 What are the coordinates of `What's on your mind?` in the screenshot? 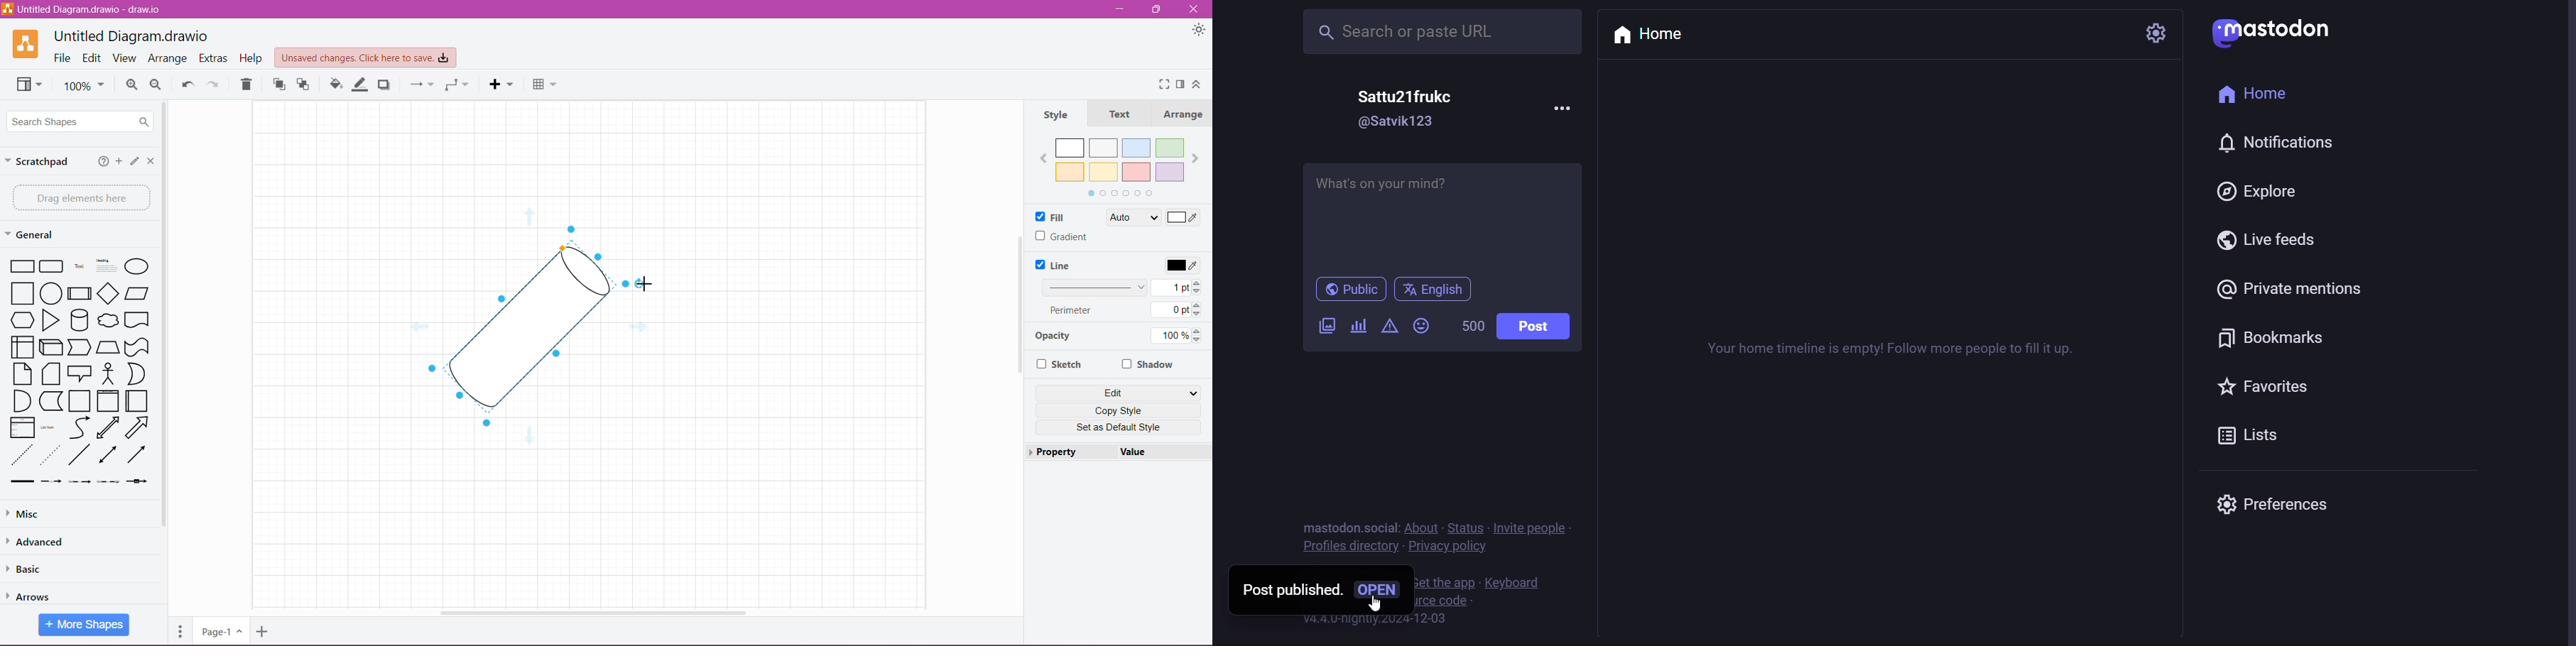 It's located at (1439, 217).